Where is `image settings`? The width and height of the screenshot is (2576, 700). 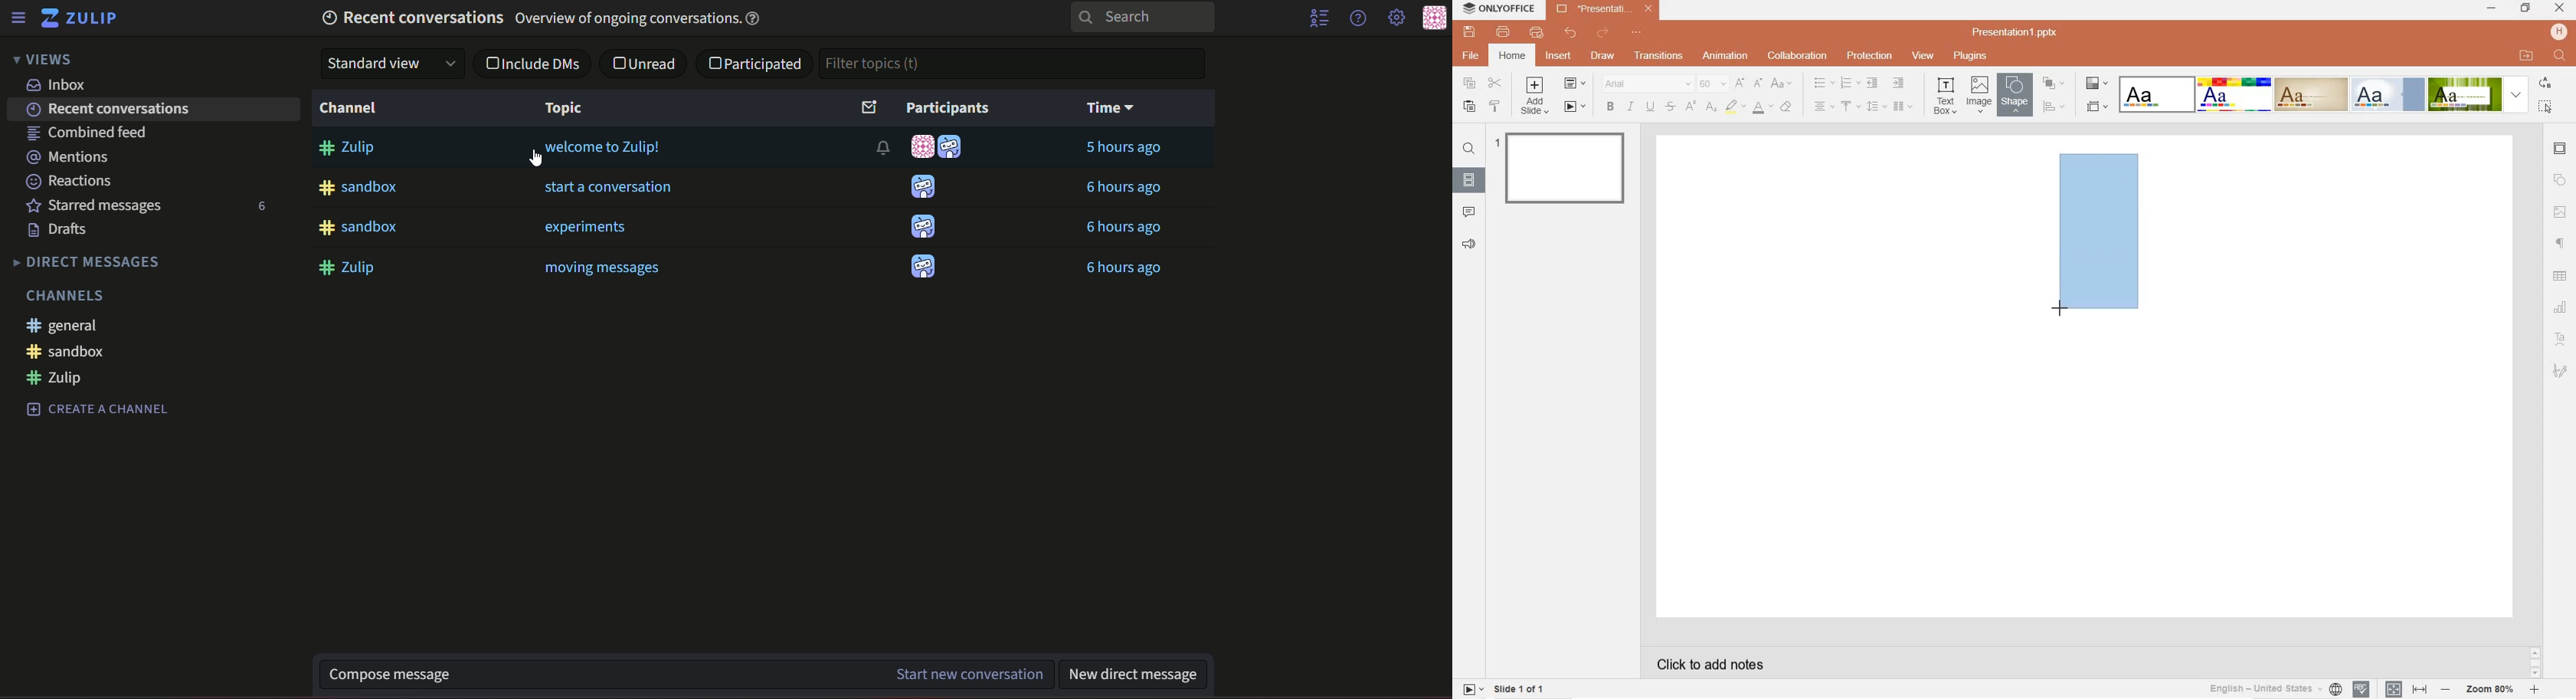
image settings is located at coordinates (2560, 212).